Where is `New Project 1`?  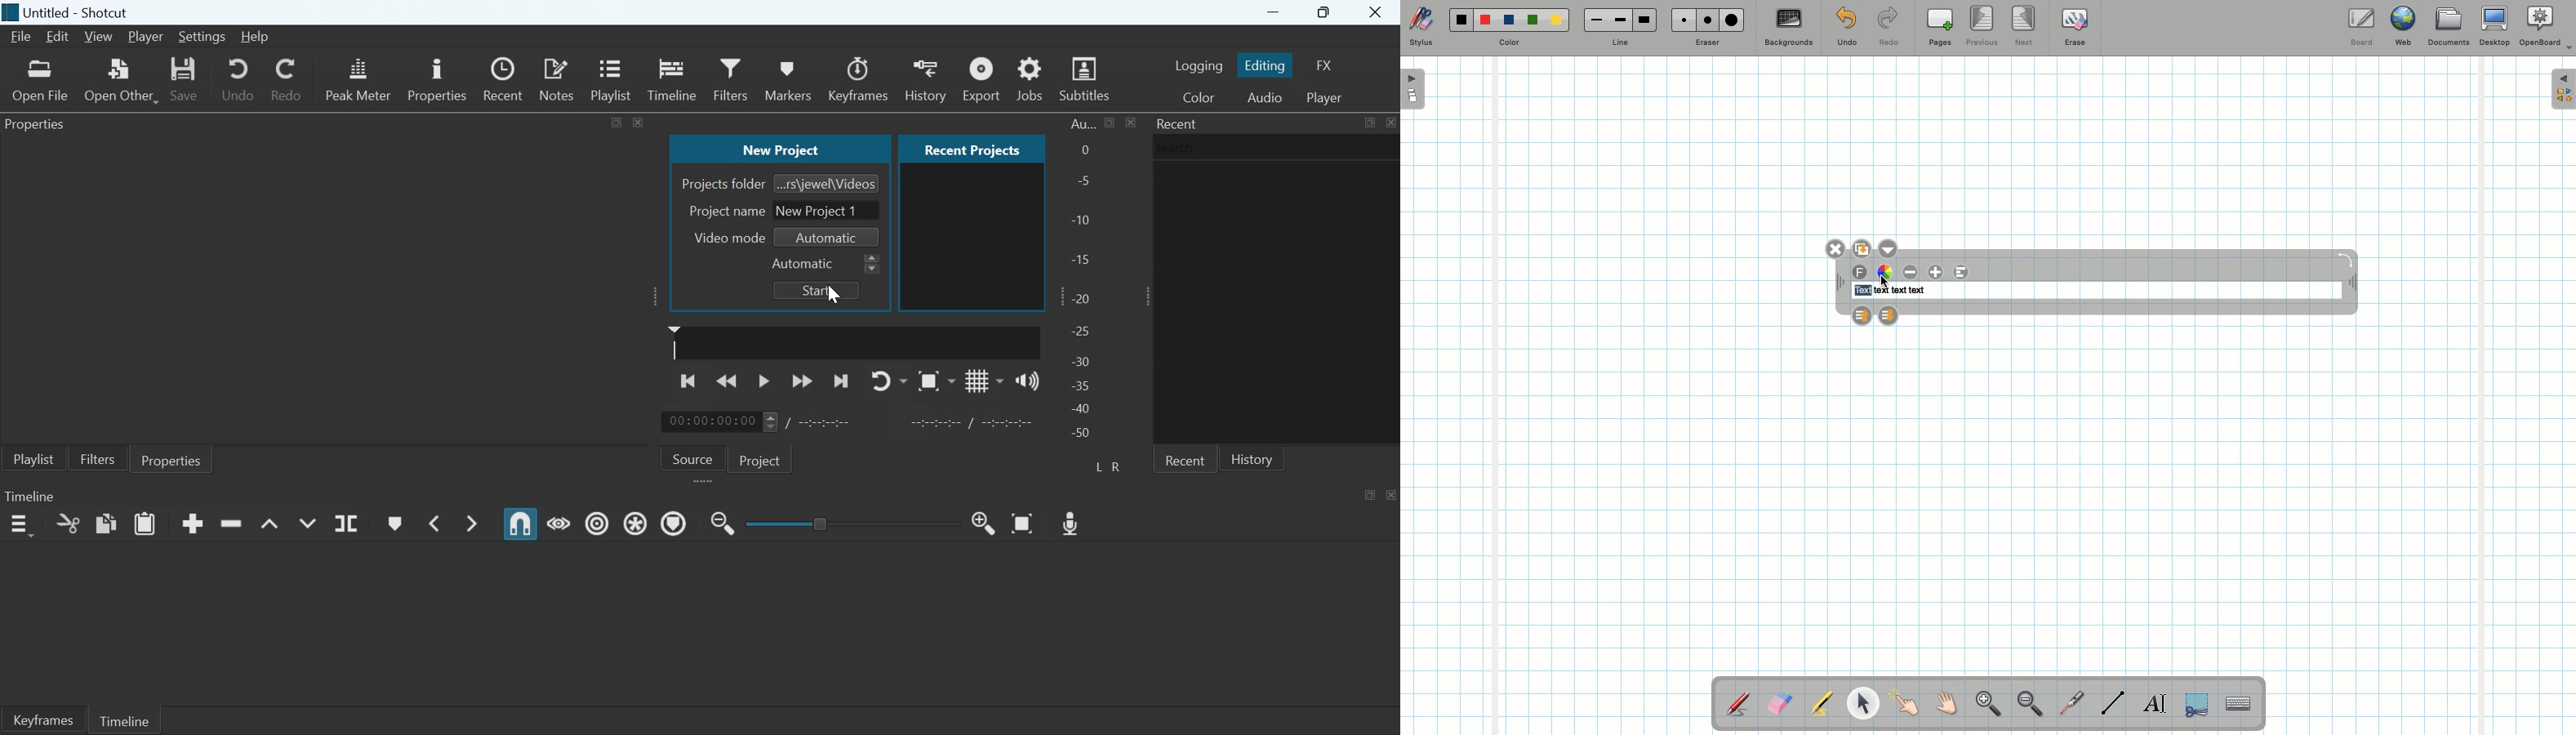
New Project 1 is located at coordinates (834, 208).